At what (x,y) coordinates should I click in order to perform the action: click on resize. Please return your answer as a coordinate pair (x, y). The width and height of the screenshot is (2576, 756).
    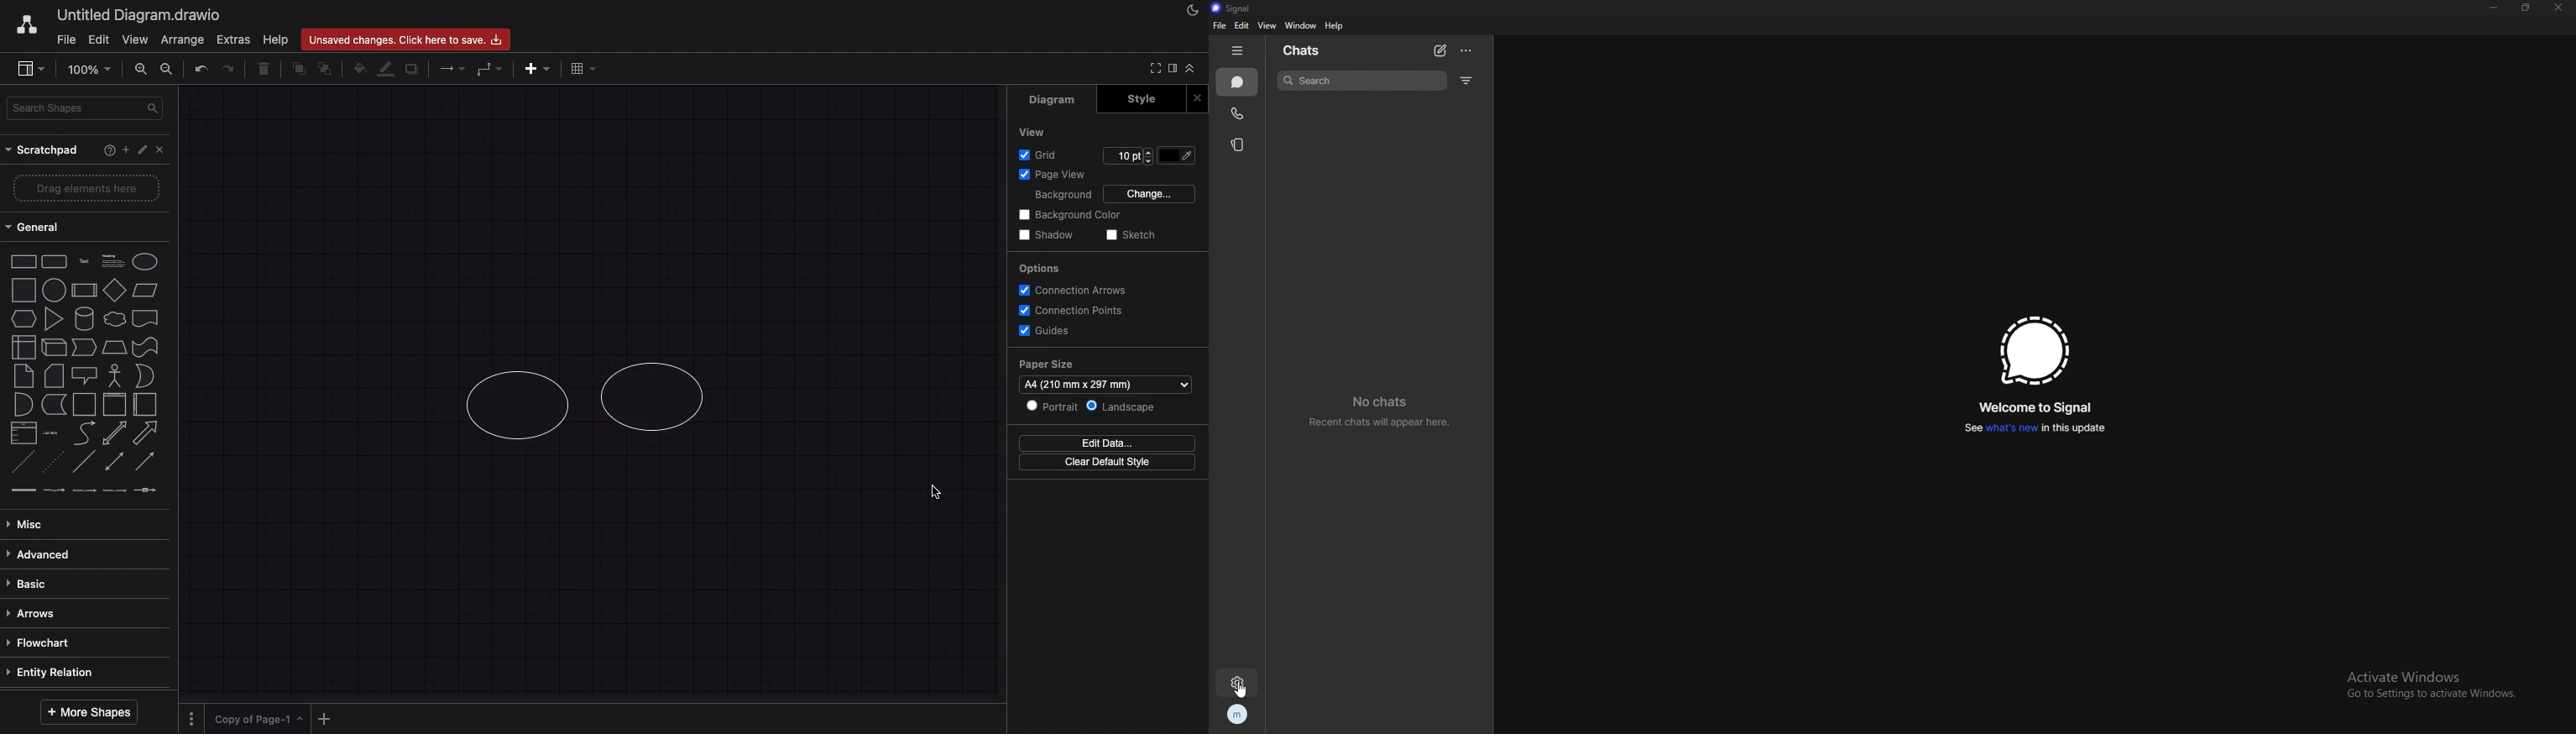
    Looking at the image, I should click on (2526, 7).